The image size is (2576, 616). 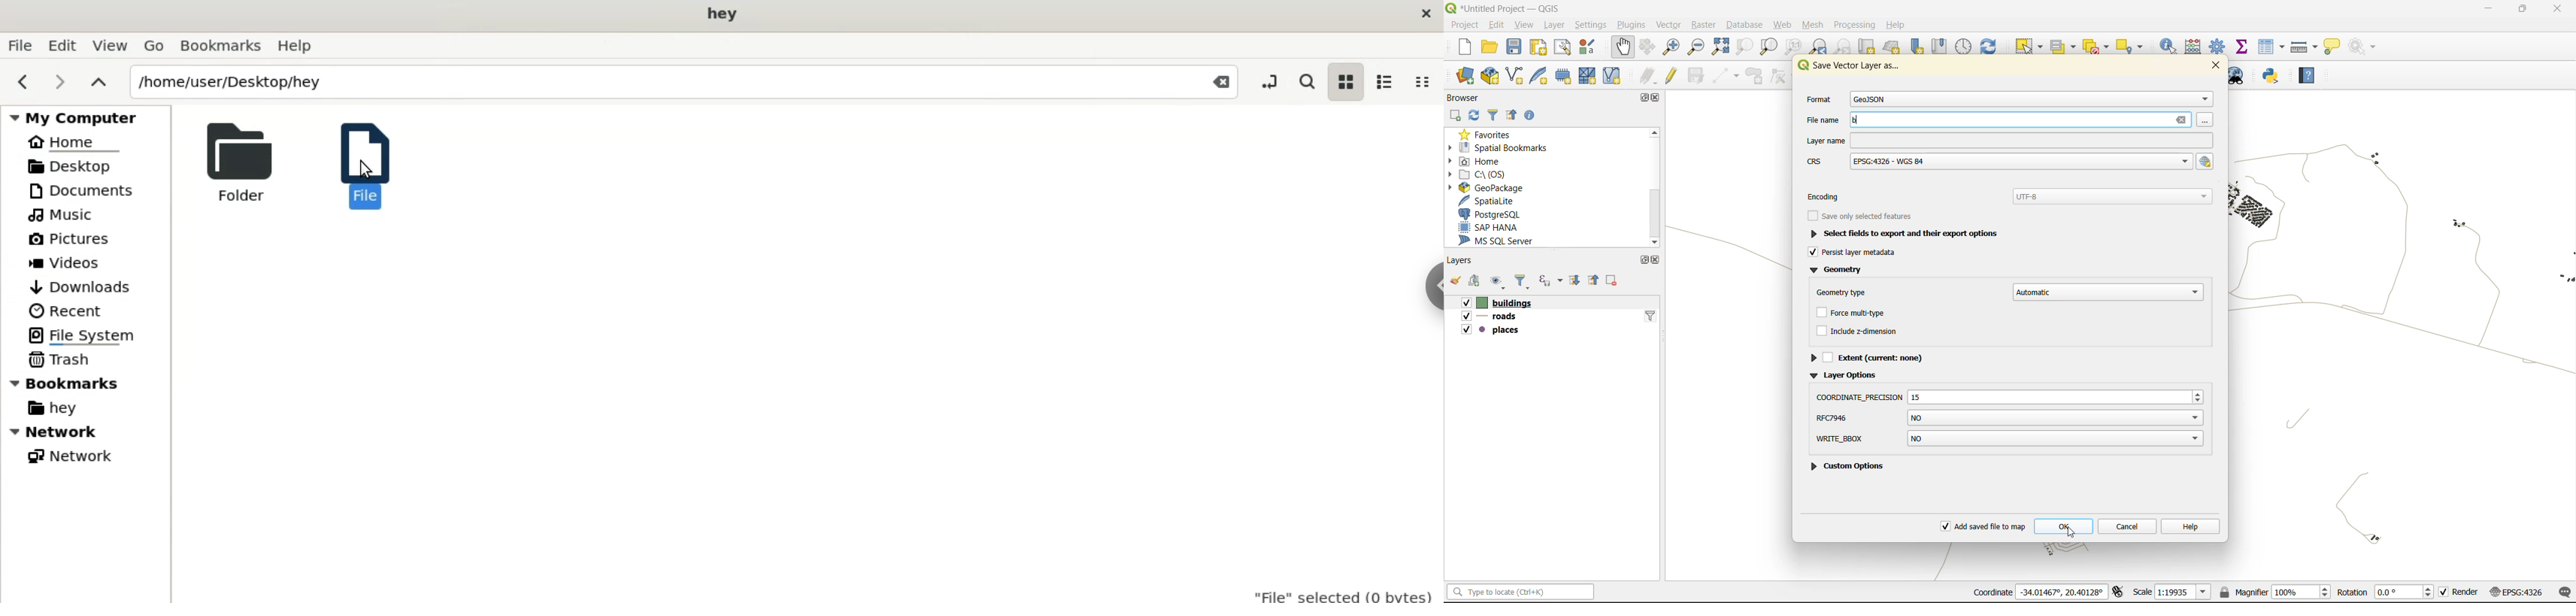 What do you see at coordinates (1858, 329) in the screenshot?
I see `include z dimension` at bounding box center [1858, 329].